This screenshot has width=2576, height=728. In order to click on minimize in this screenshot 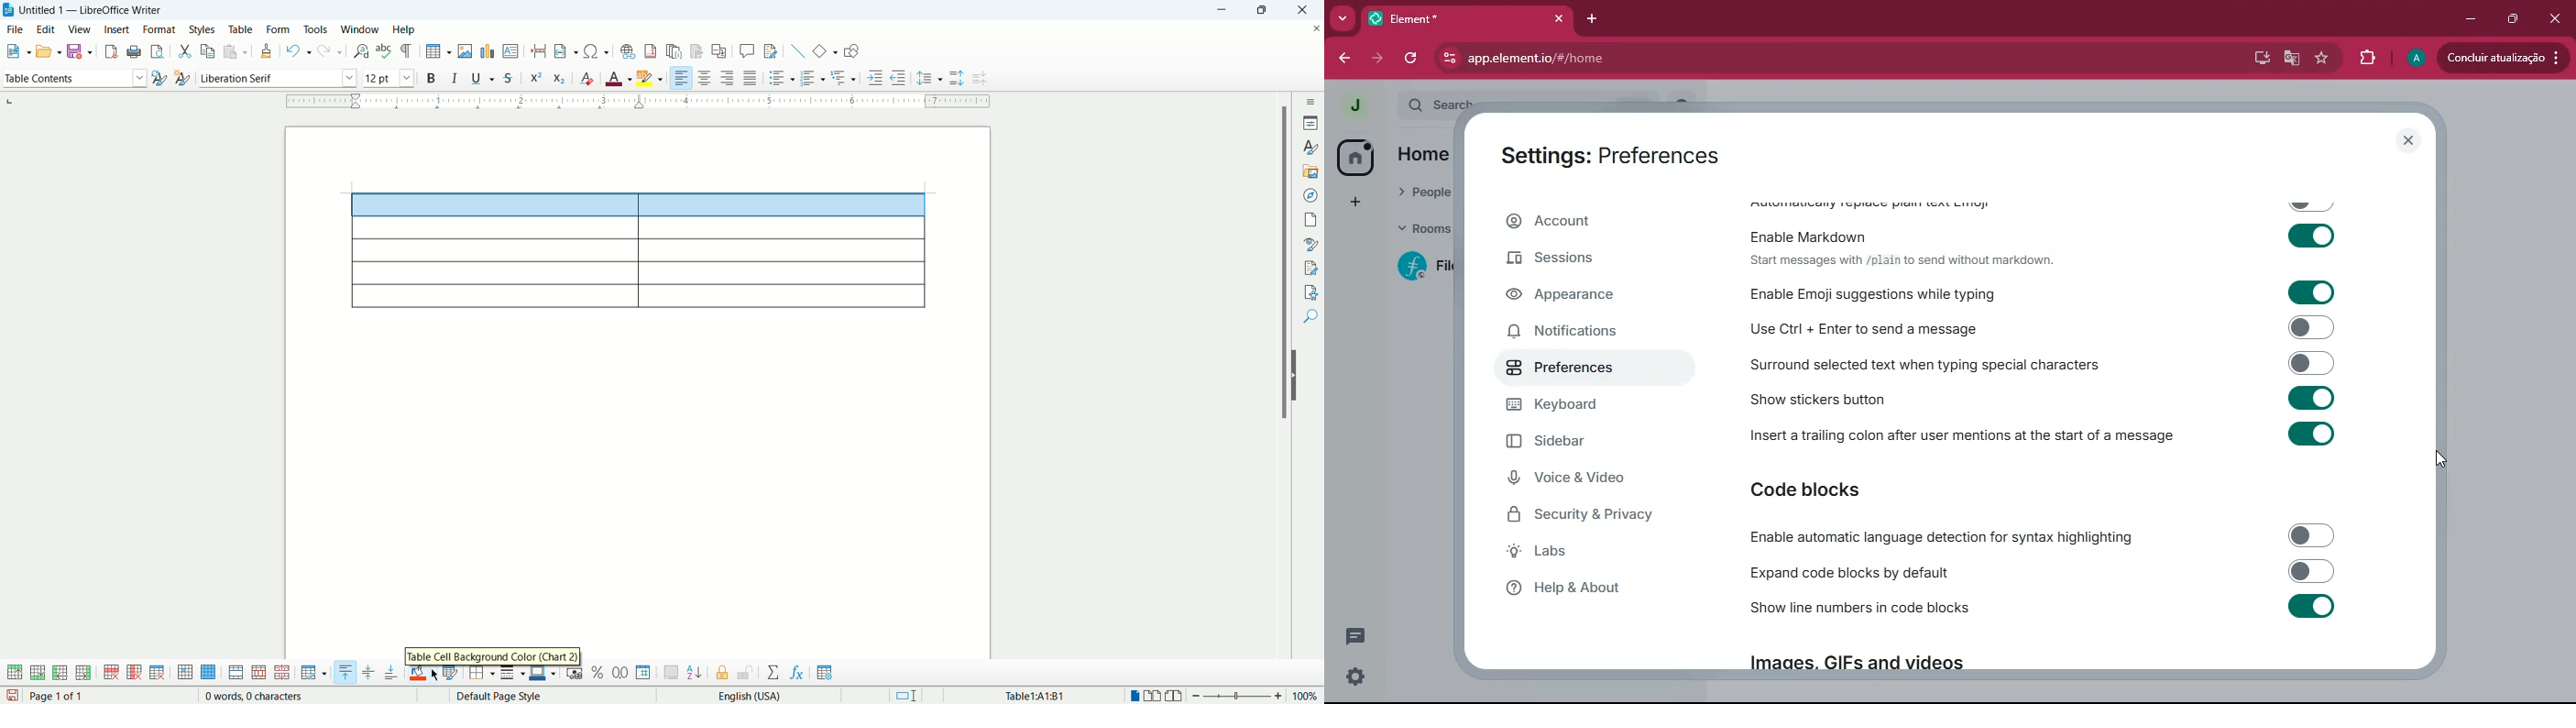, I will do `click(1226, 10)`.